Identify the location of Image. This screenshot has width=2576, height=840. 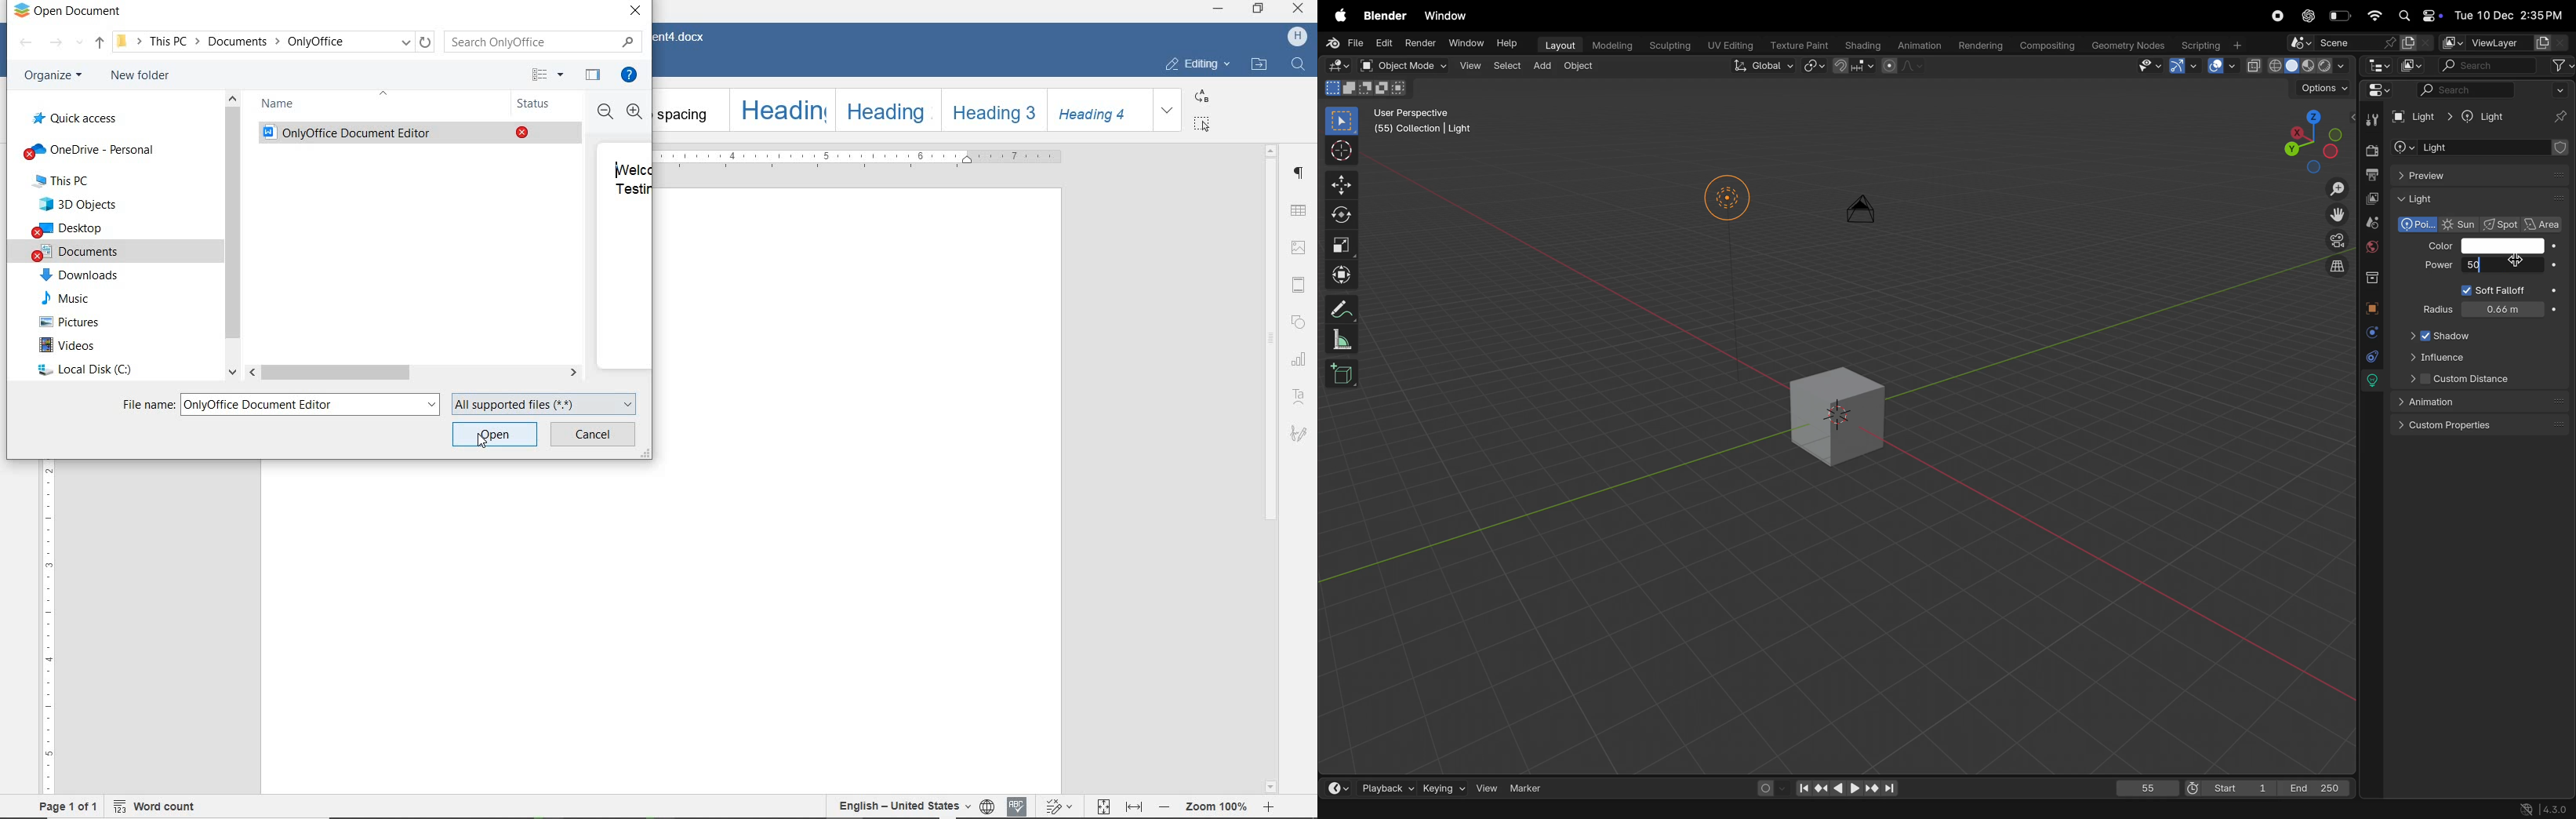
(1302, 246).